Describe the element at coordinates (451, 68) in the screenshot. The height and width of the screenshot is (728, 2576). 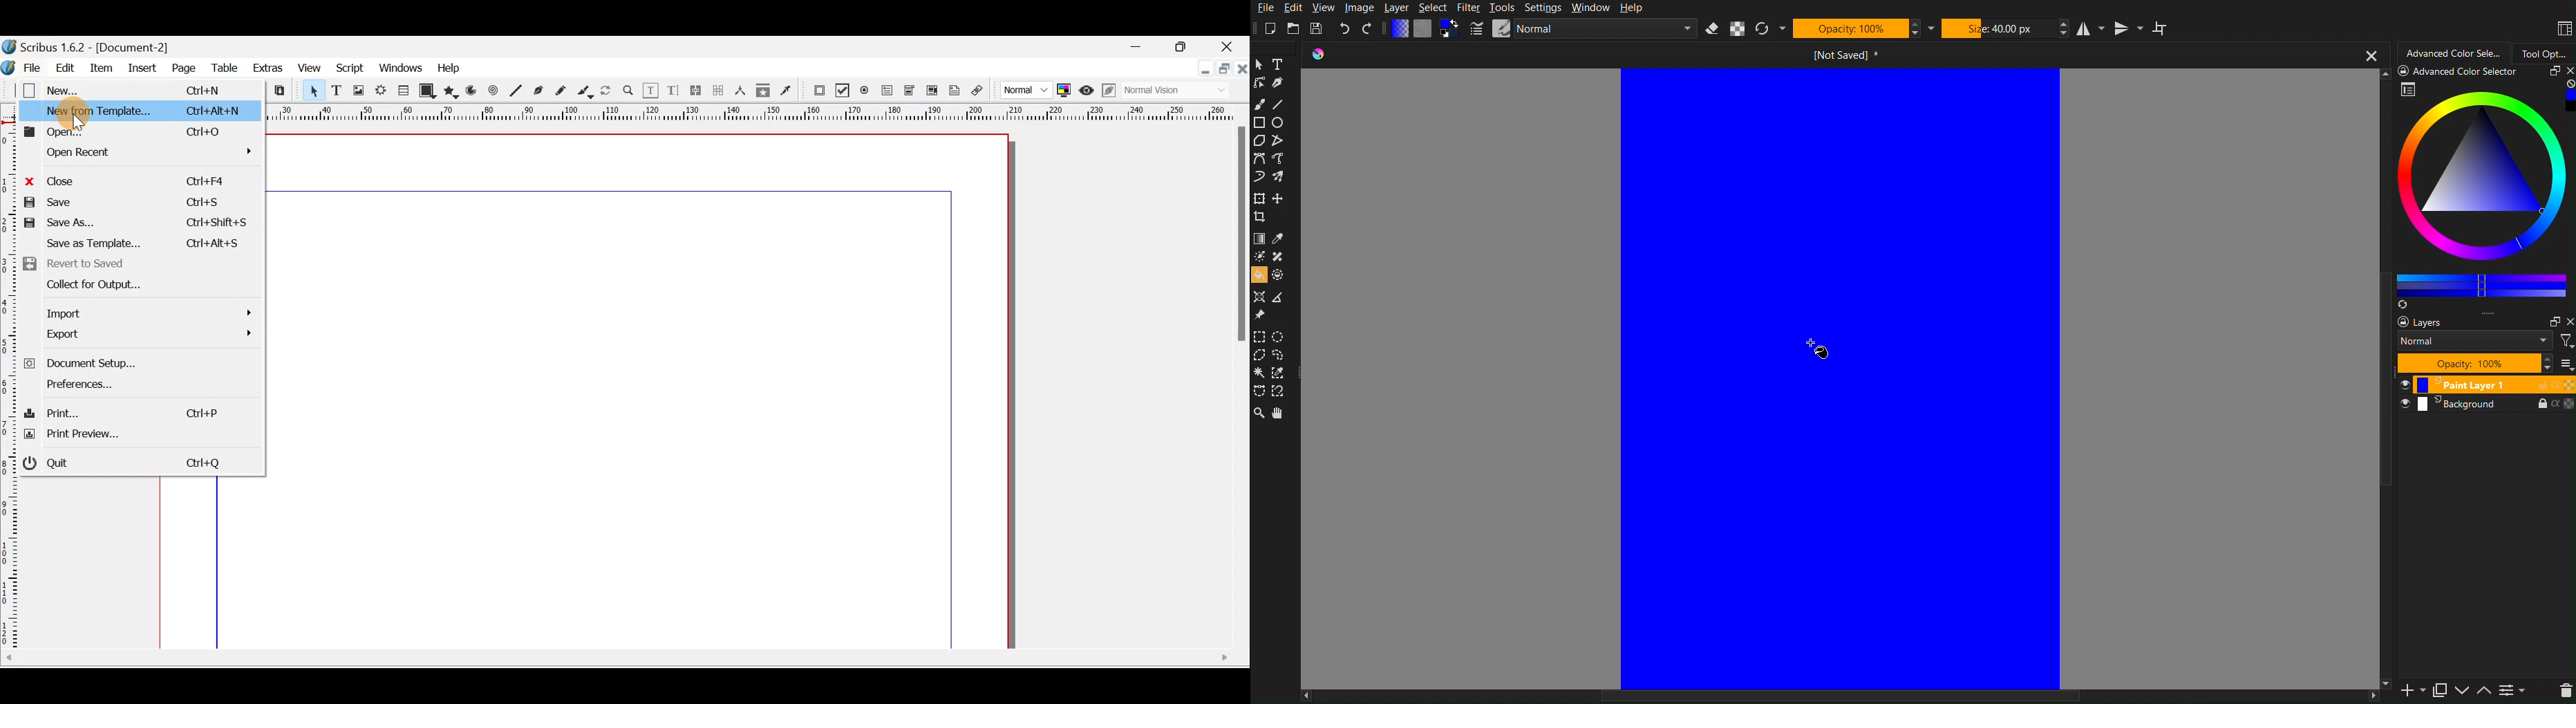
I see `Help` at that location.